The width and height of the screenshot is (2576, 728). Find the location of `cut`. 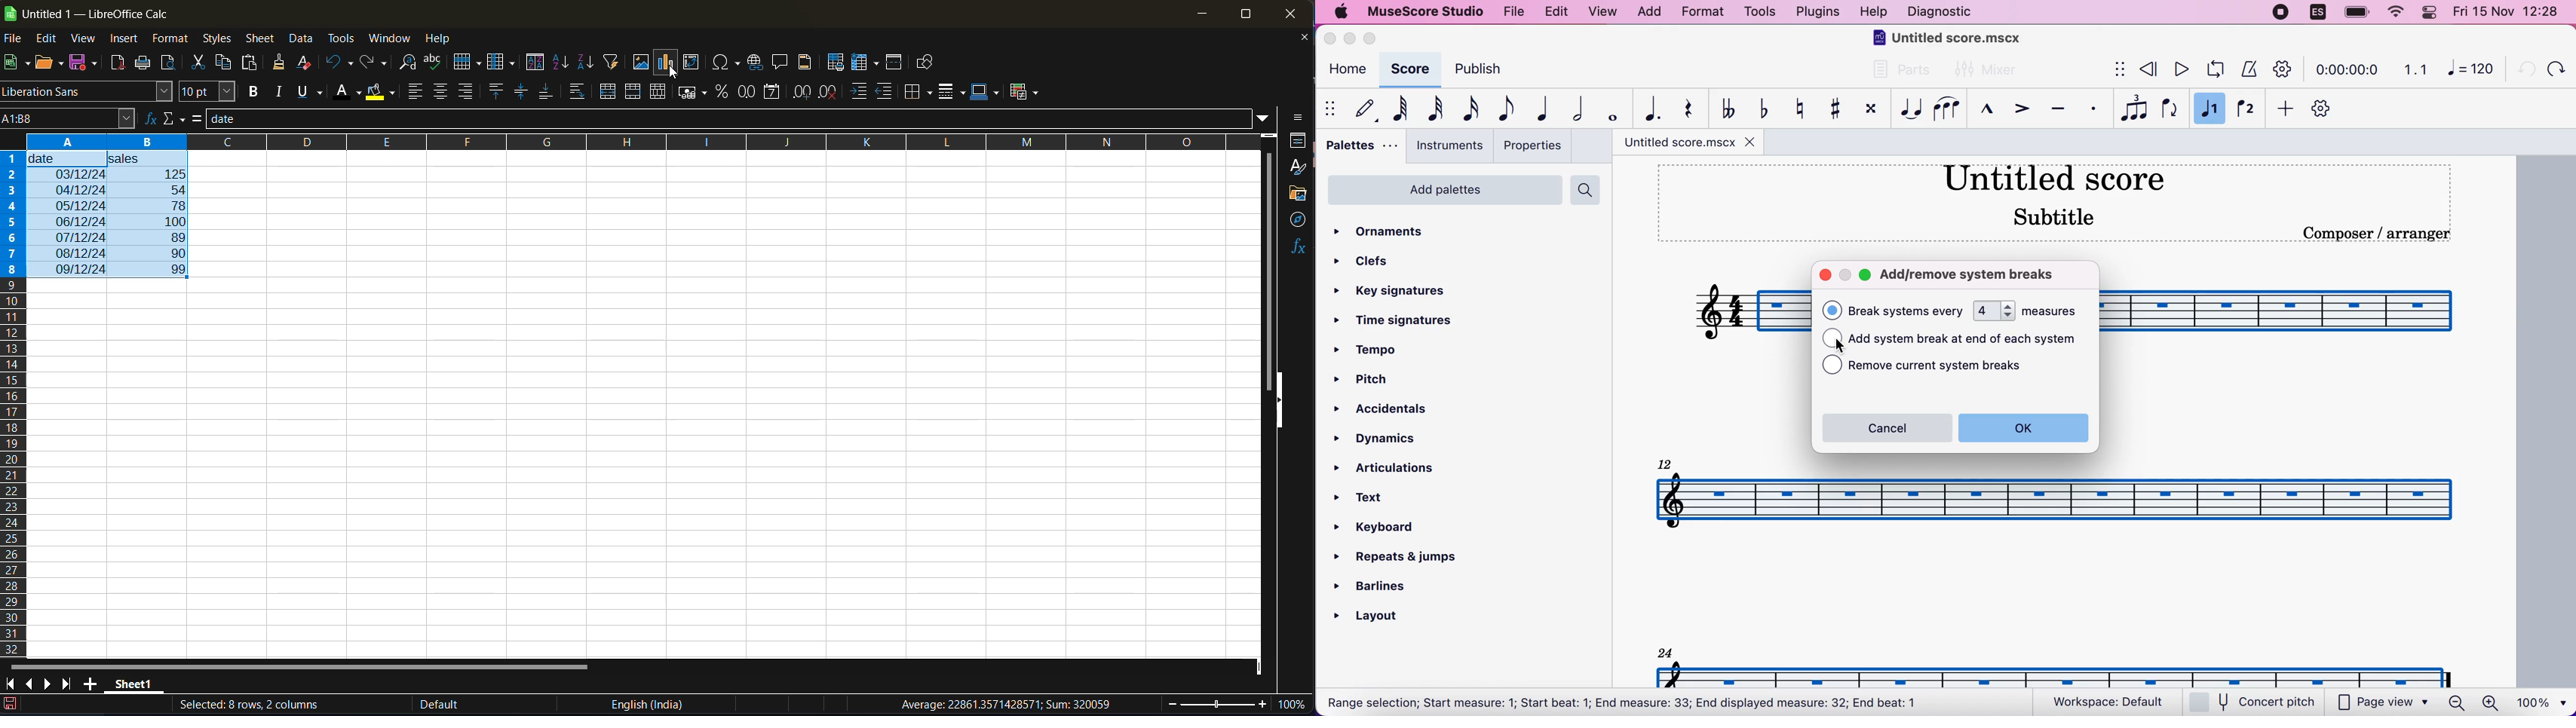

cut is located at coordinates (201, 62).